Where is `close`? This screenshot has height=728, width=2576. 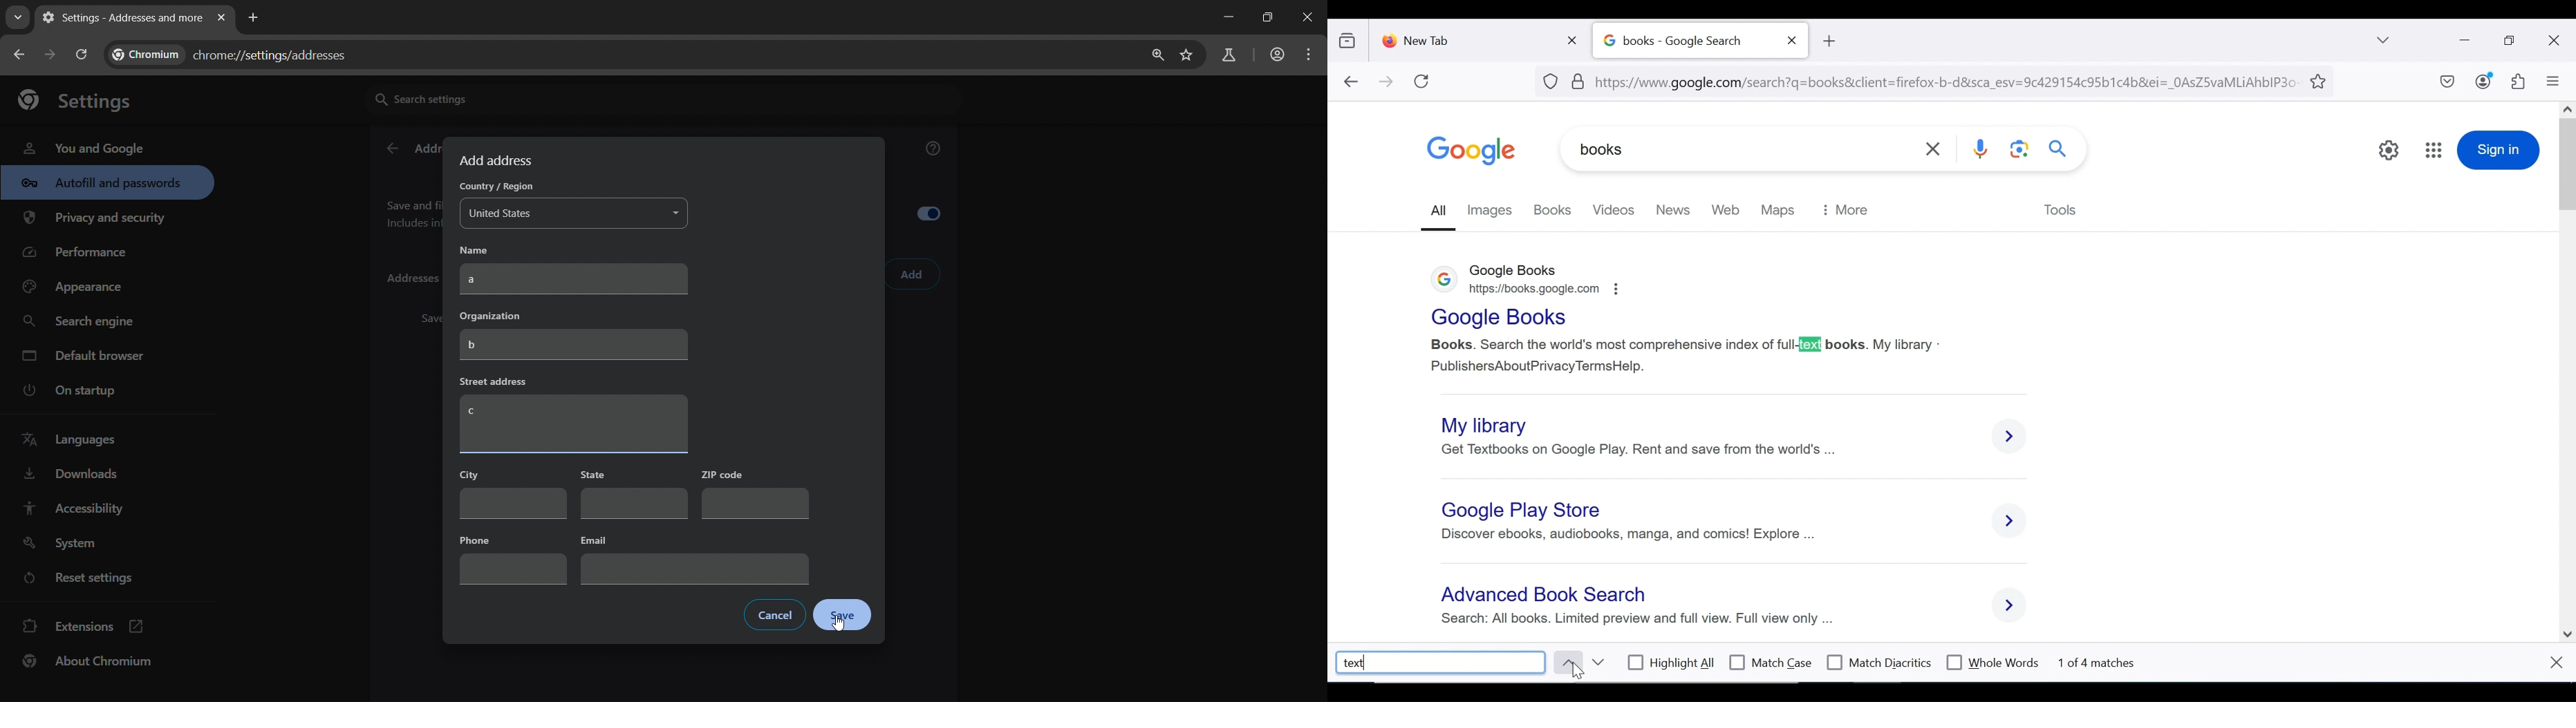
close is located at coordinates (1309, 19).